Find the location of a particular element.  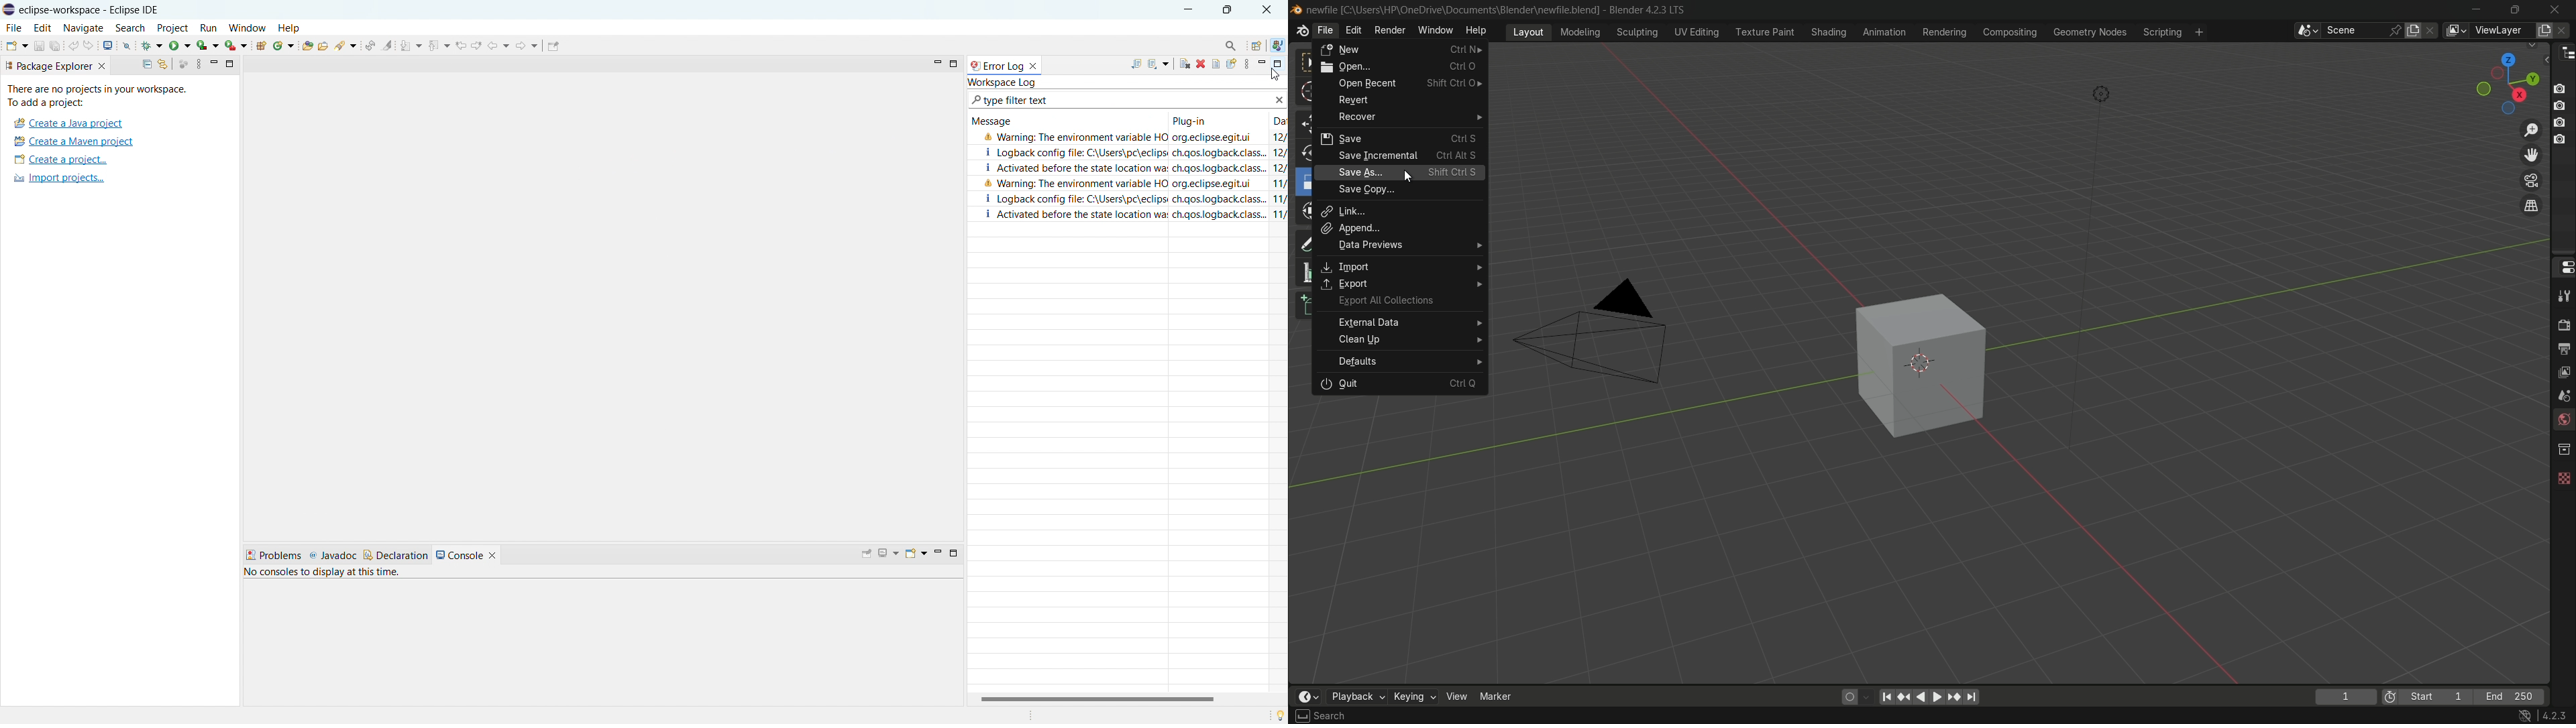

scene is located at coordinates (2561, 395).